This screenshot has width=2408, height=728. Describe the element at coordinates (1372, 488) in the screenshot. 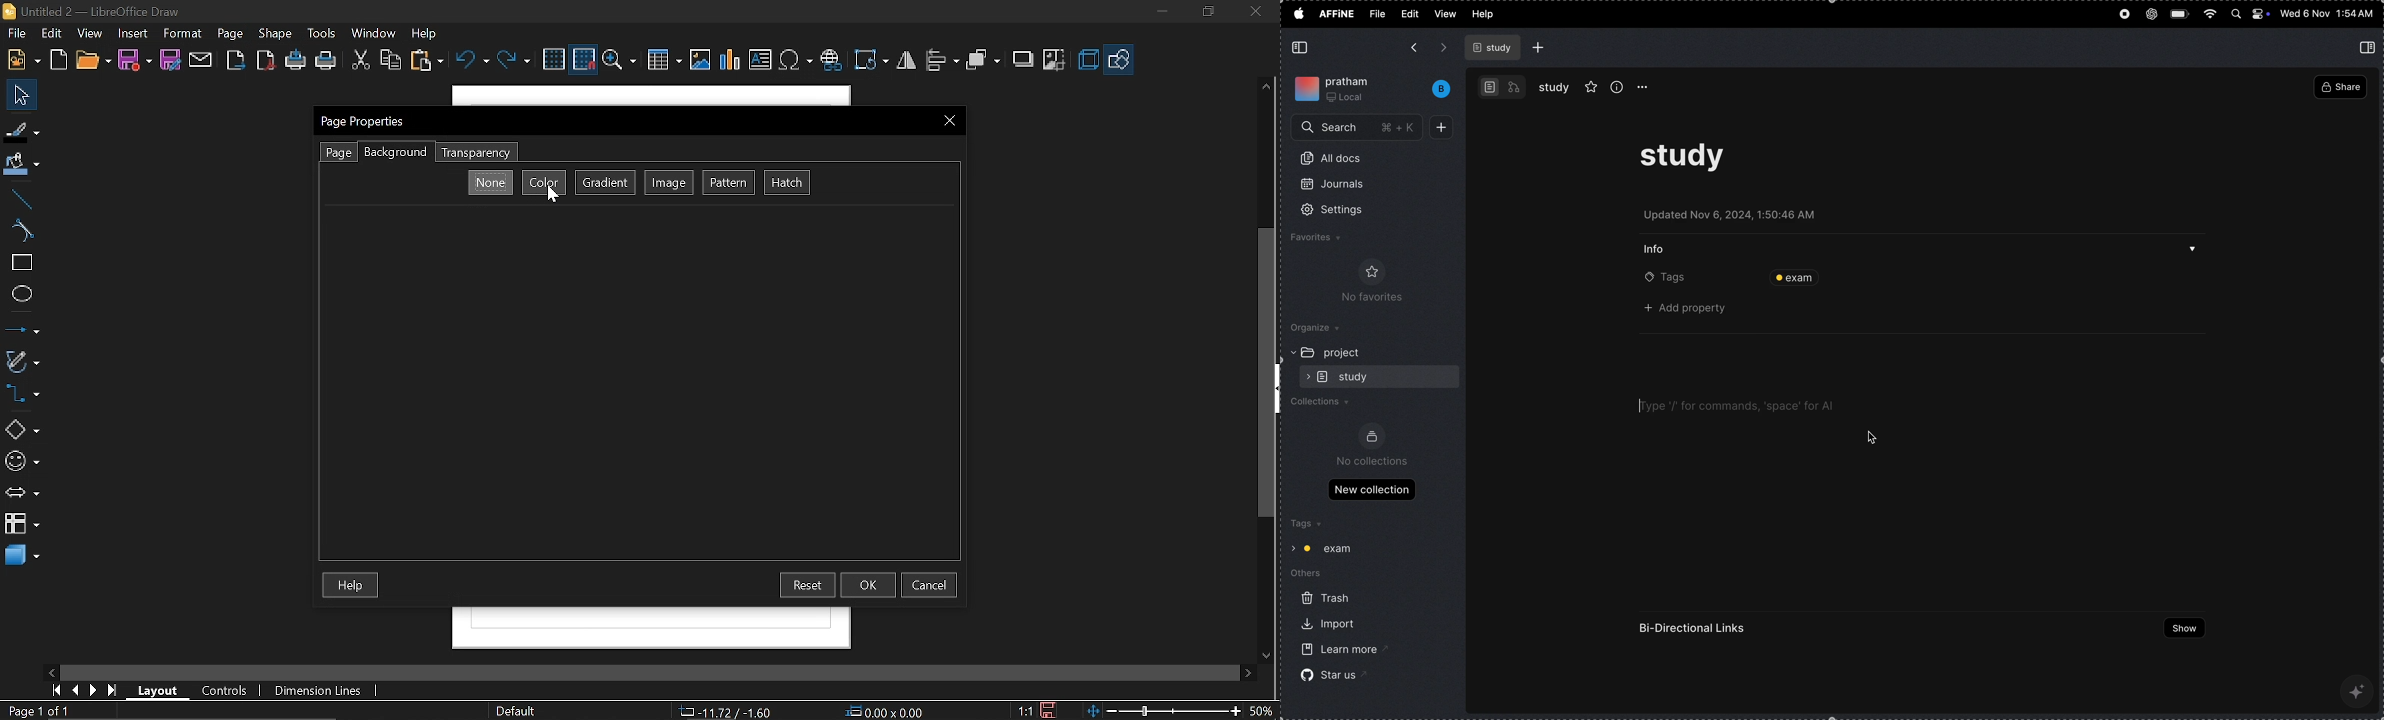

I see `new collections` at that location.